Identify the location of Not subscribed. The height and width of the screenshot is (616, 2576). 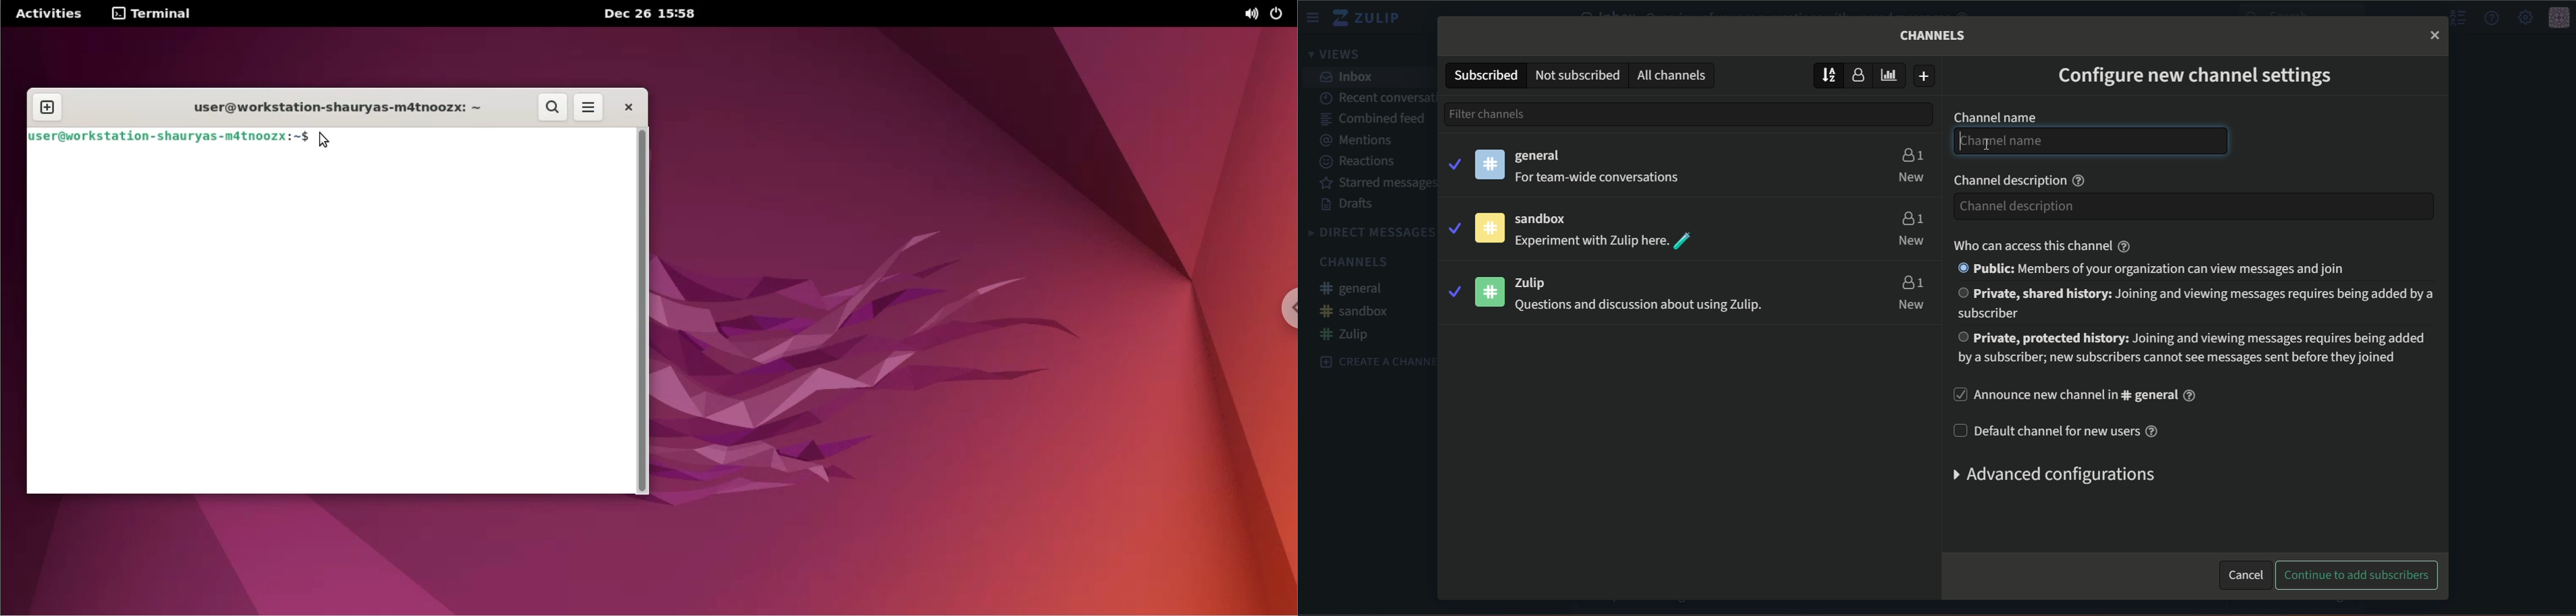
(1577, 74).